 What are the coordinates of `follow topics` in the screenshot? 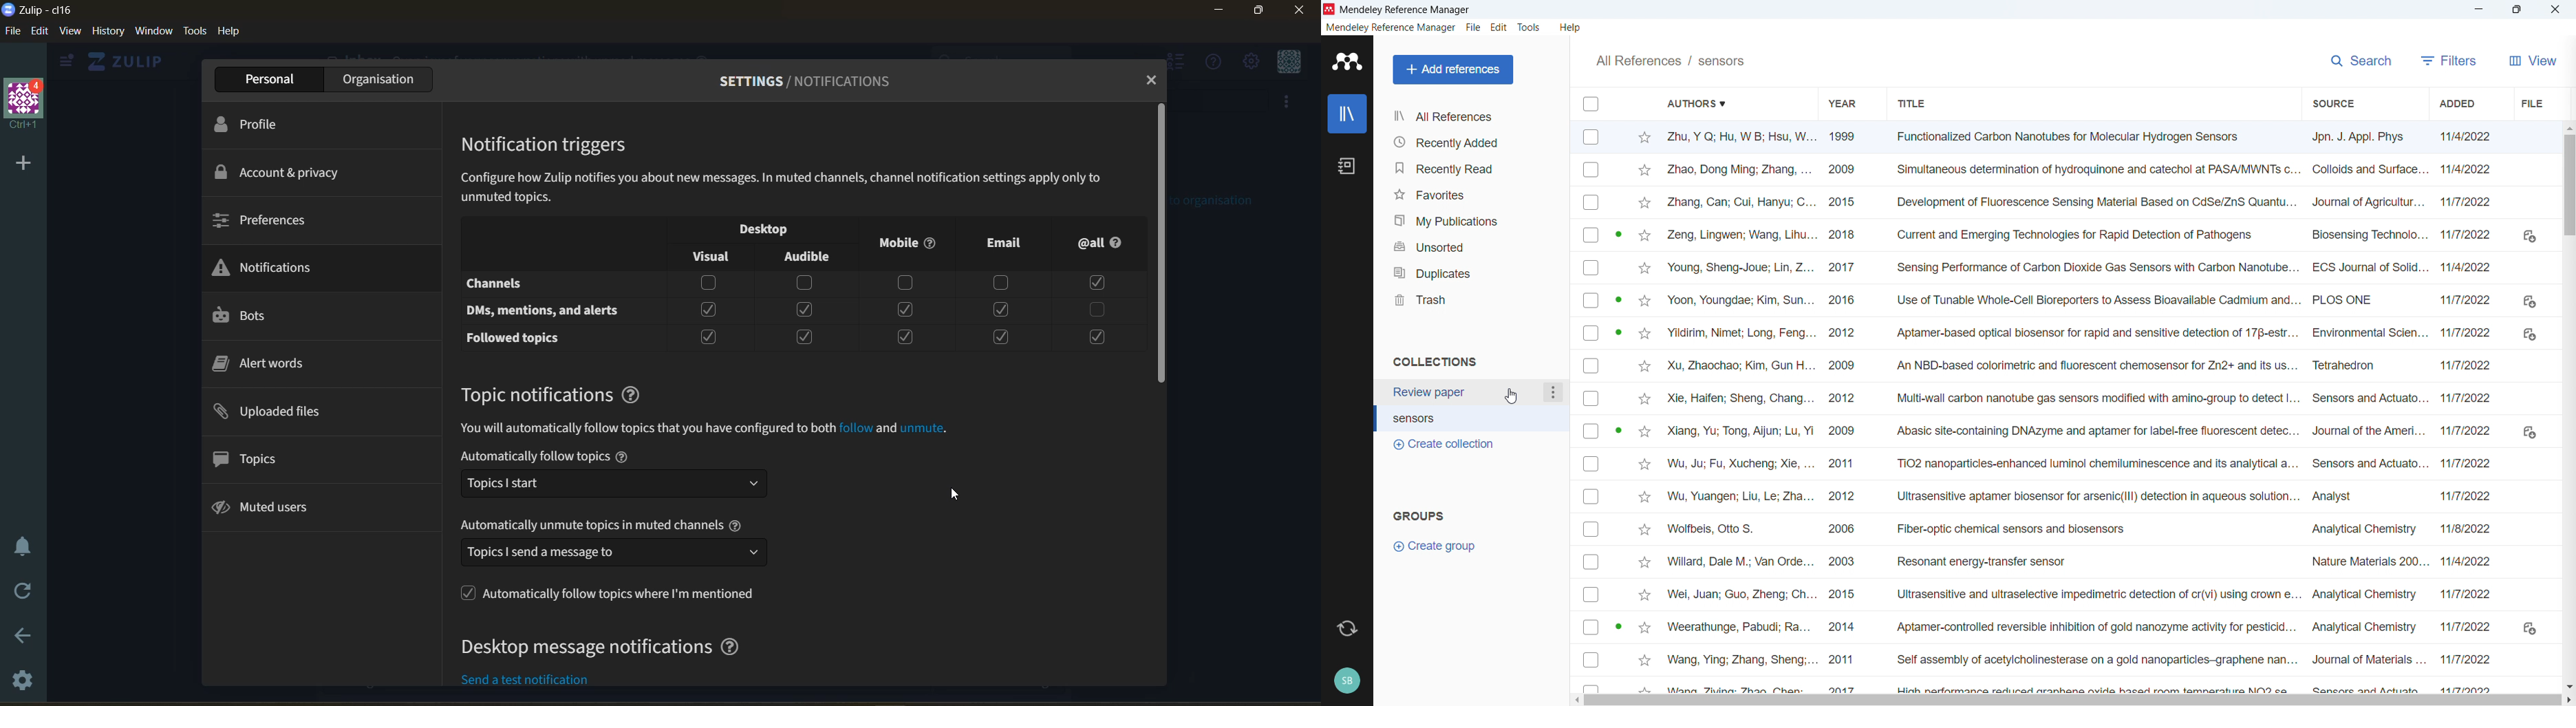 It's located at (608, 593).